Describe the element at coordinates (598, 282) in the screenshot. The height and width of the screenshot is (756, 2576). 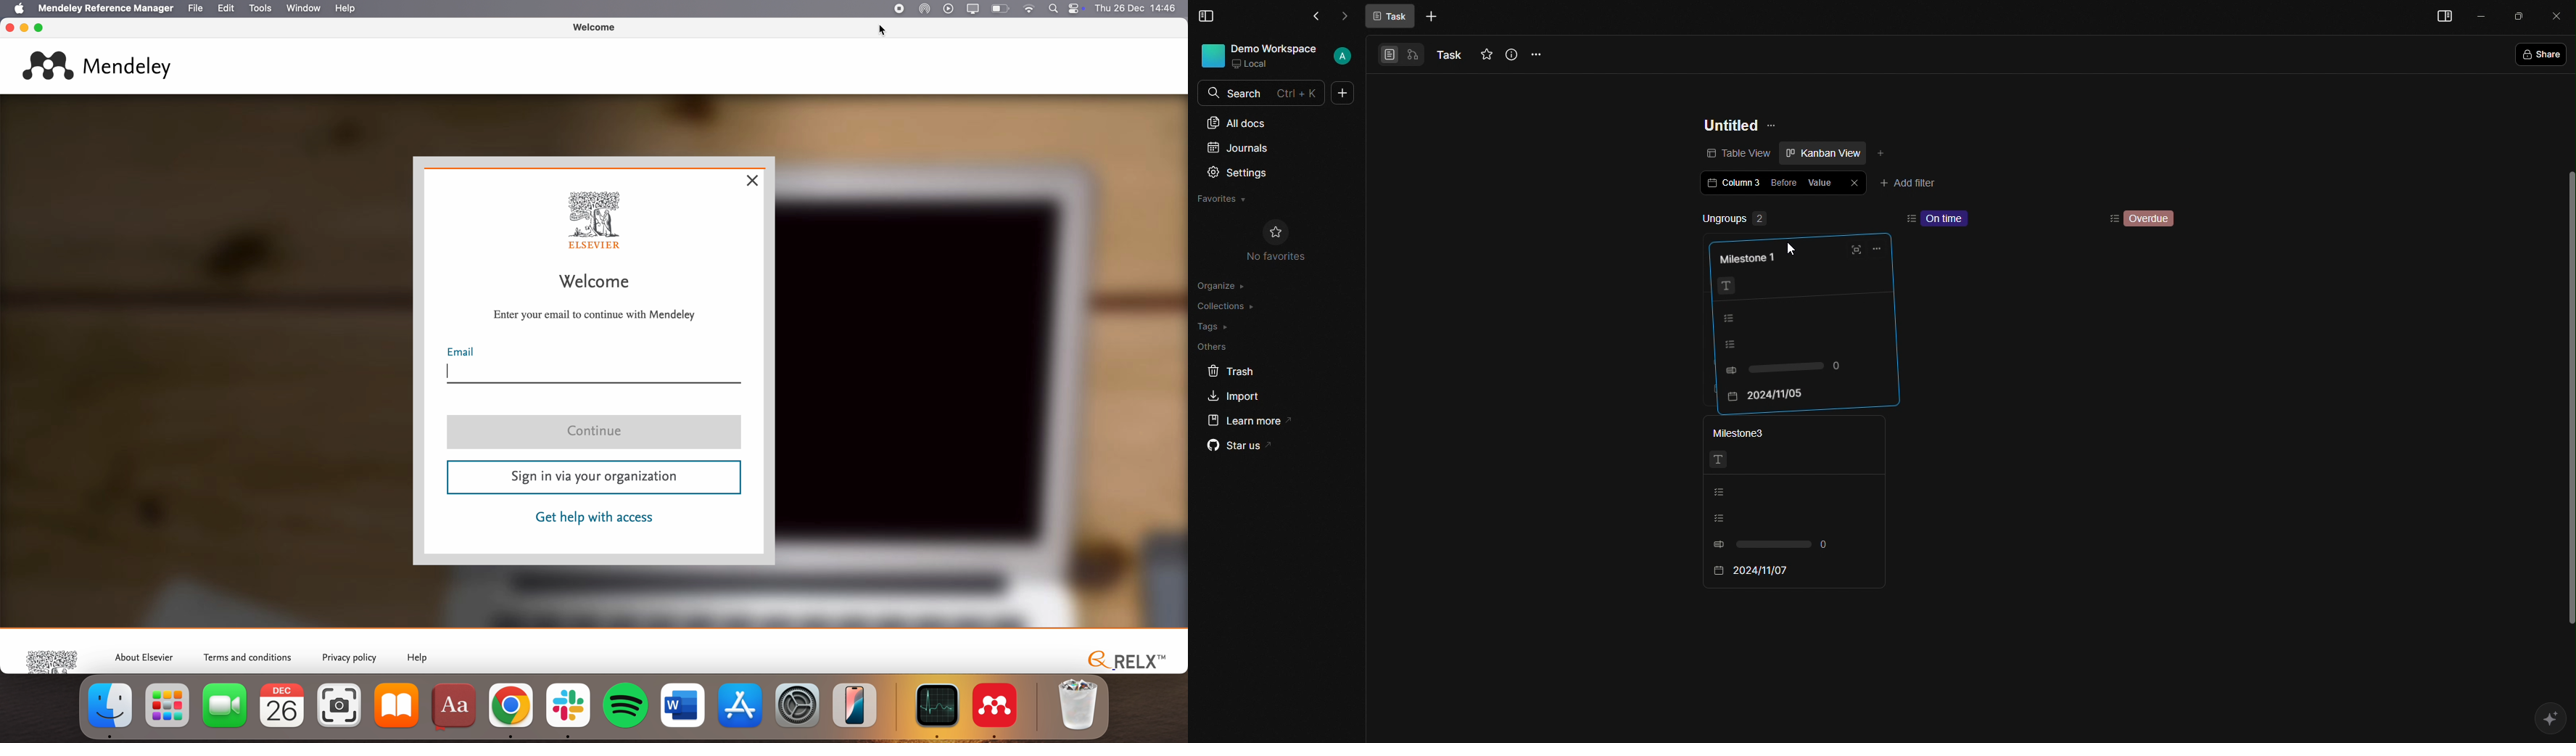
I see `welcome` at that location.